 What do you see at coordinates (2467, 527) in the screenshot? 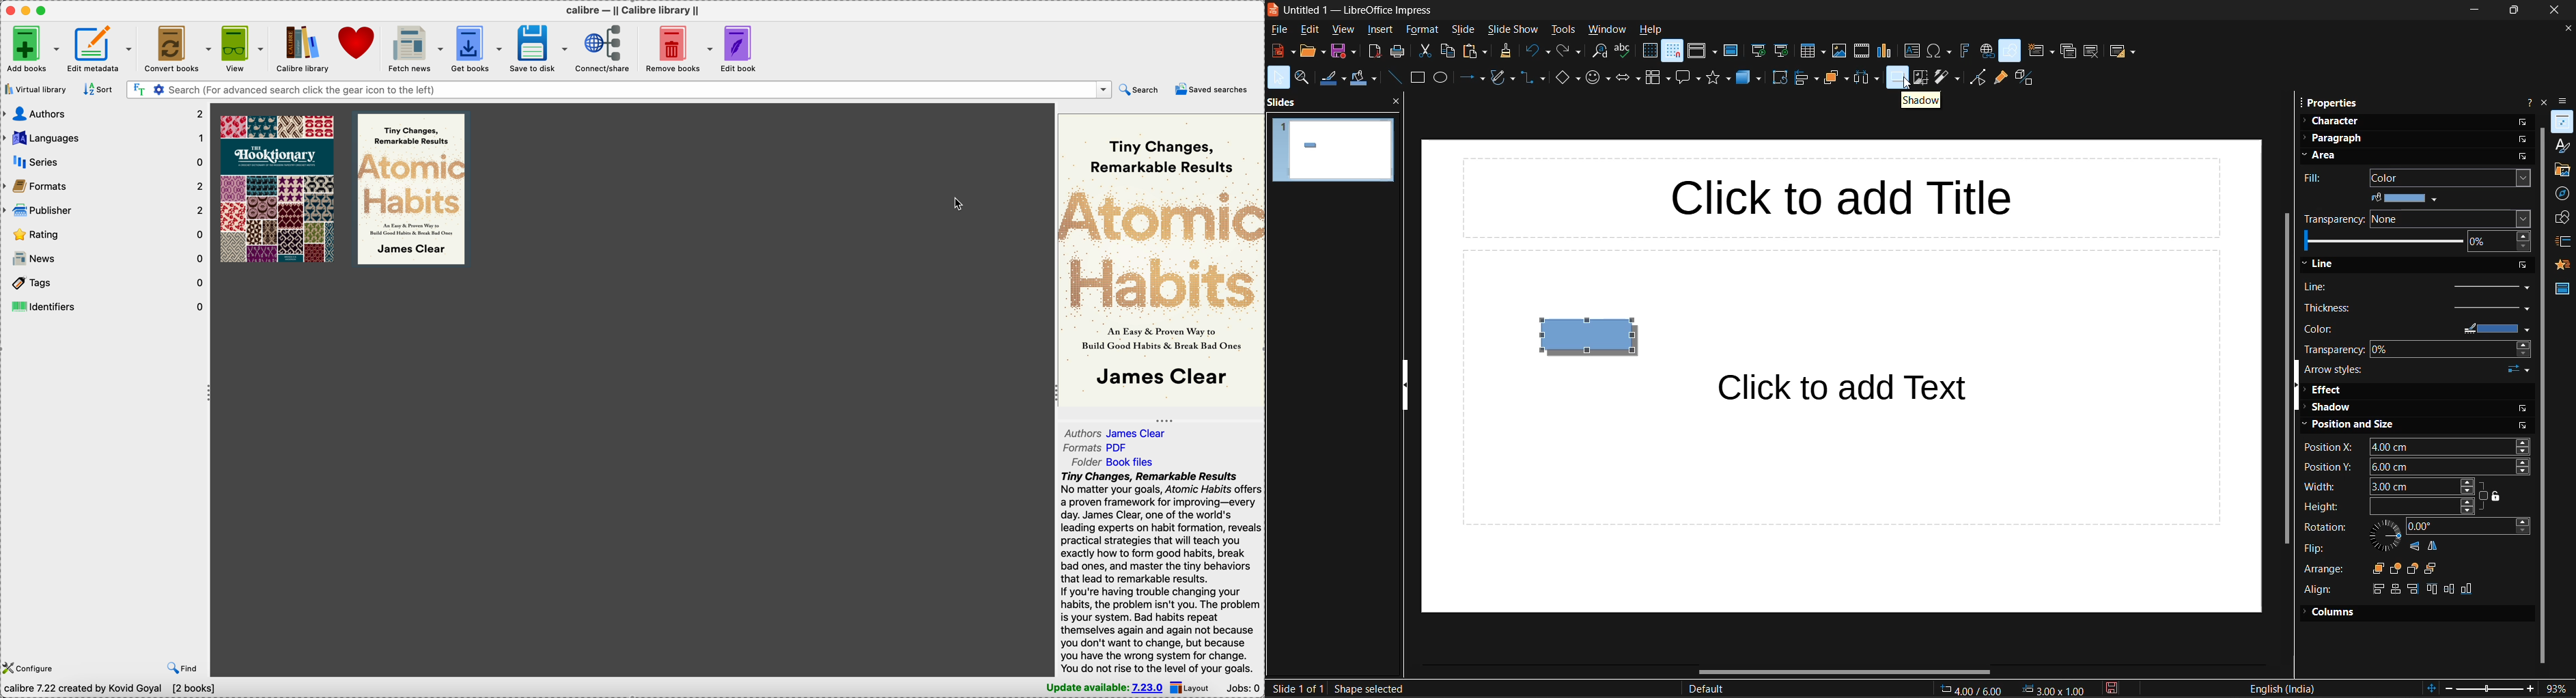
I see `select the angle for rotation` at bounding box center [2467, 527].